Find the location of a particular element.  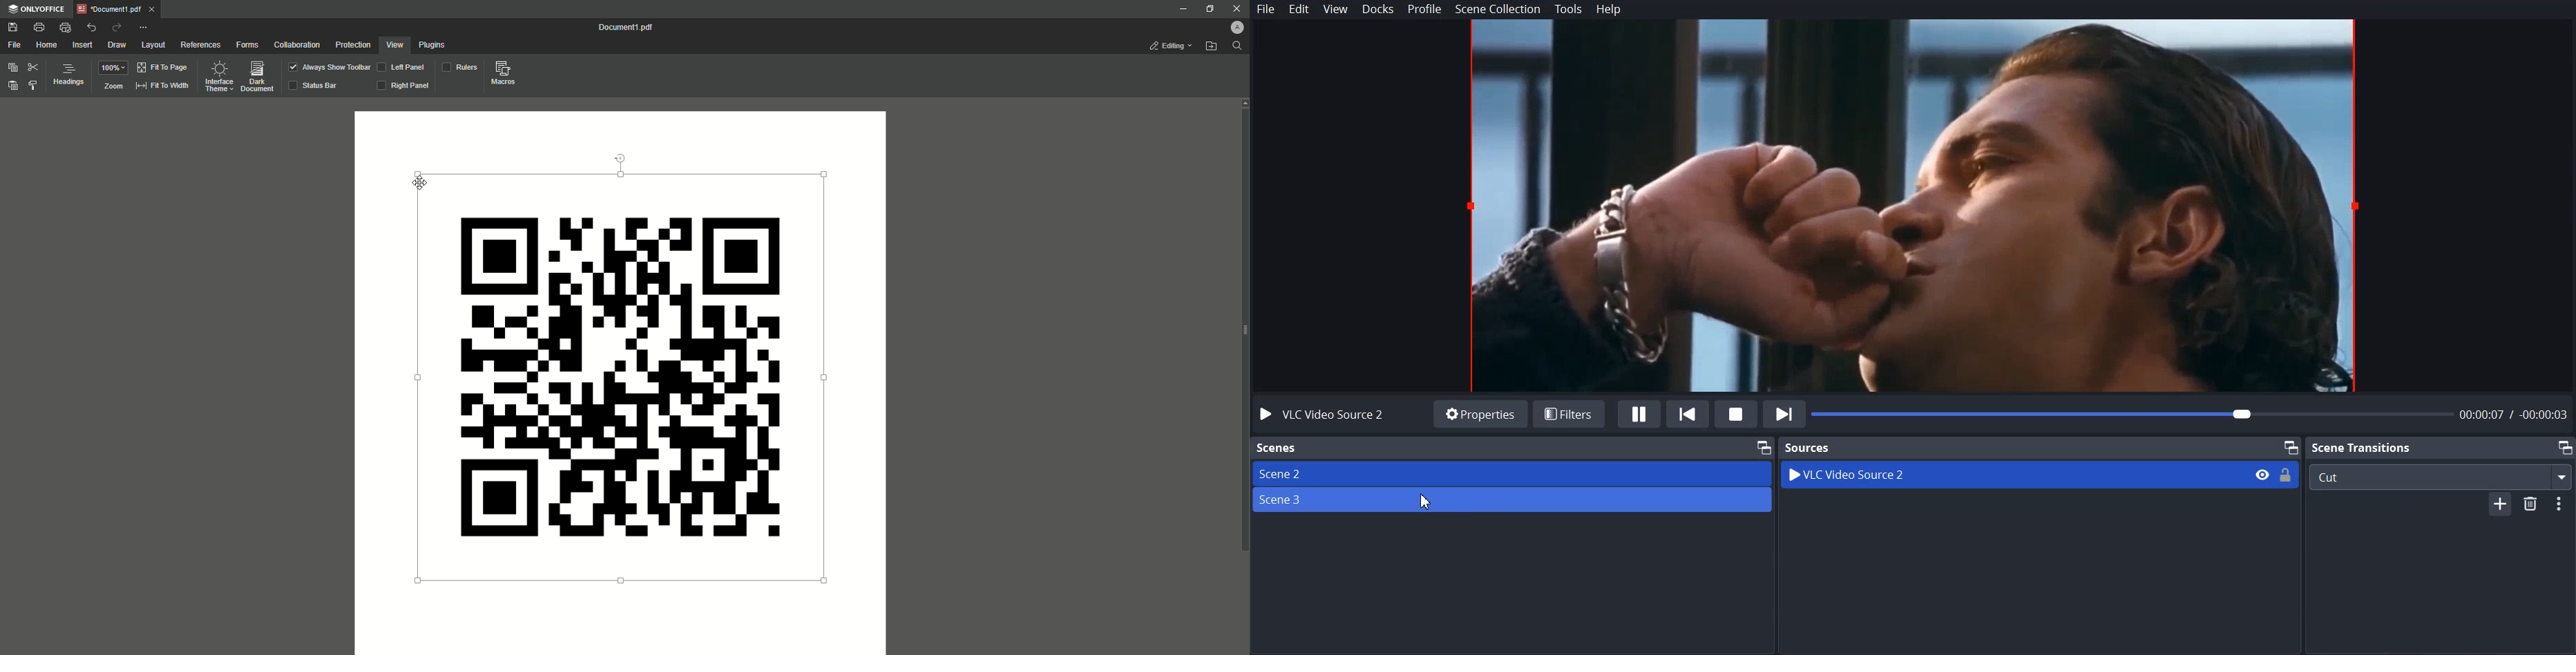

View is located at coordinates (1336, 10).